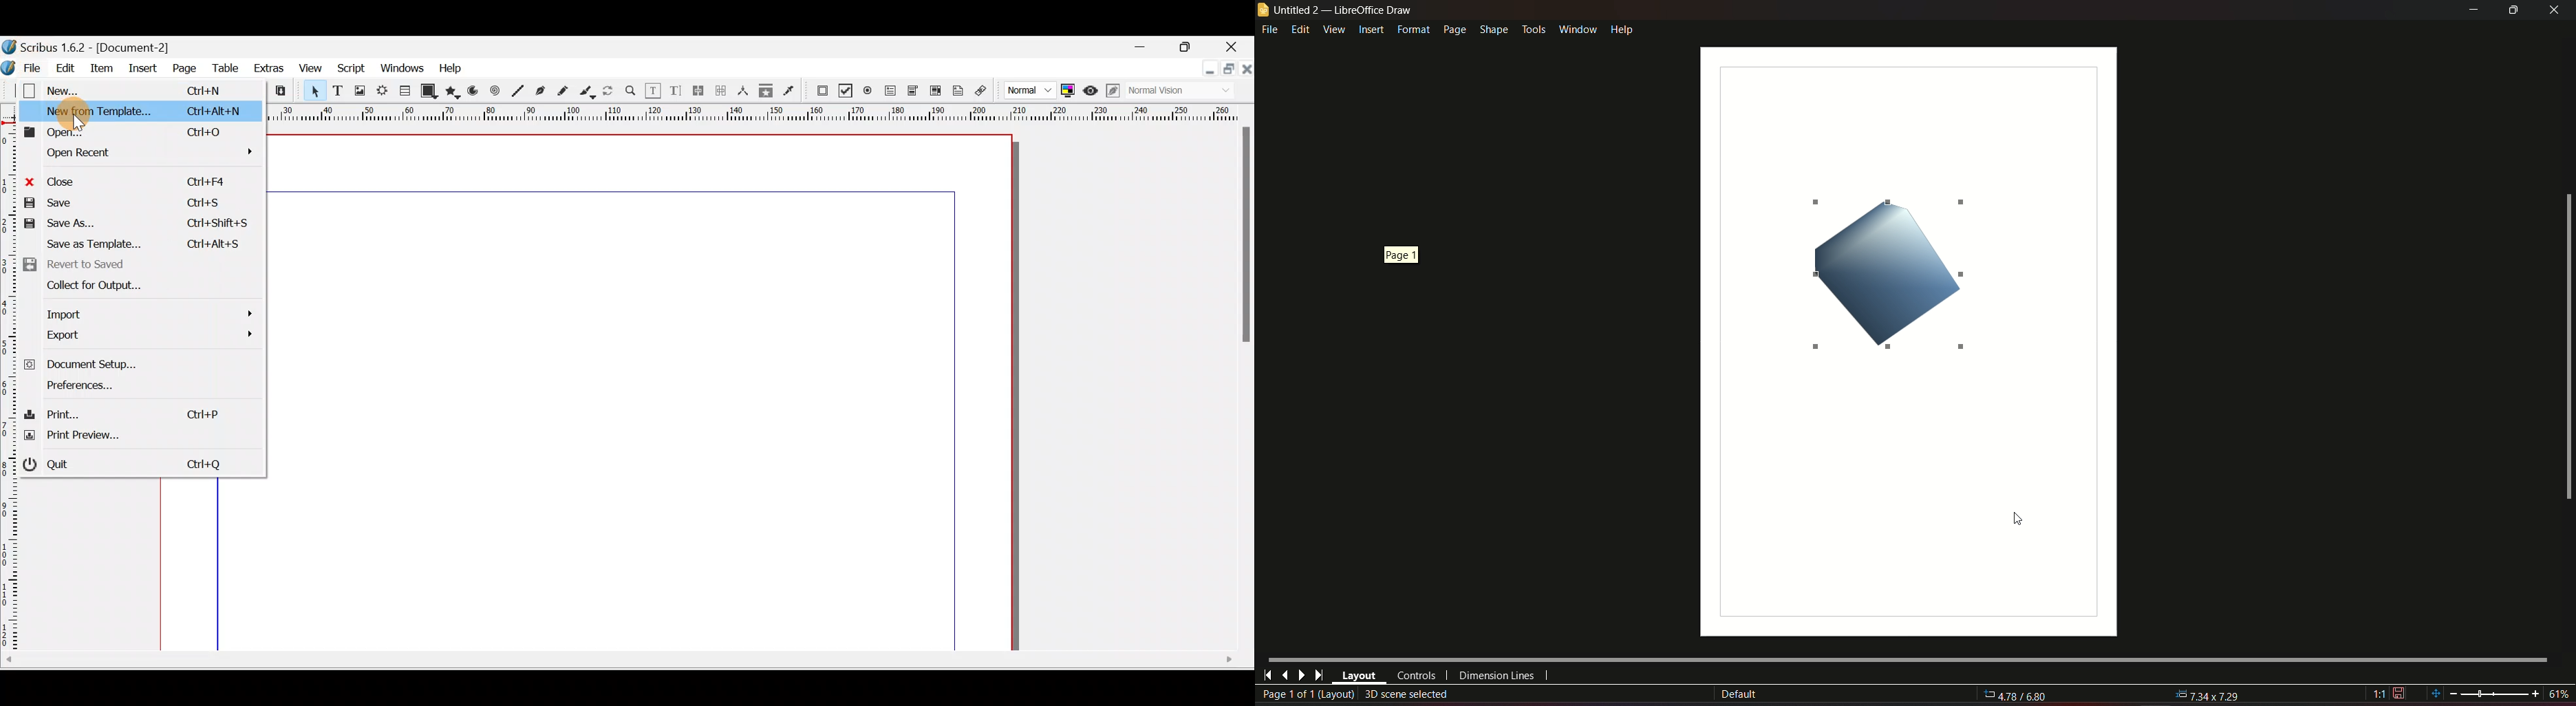  Describe the element at coordinates (405, 70) in the screenshot. I see `Windows` at that location.